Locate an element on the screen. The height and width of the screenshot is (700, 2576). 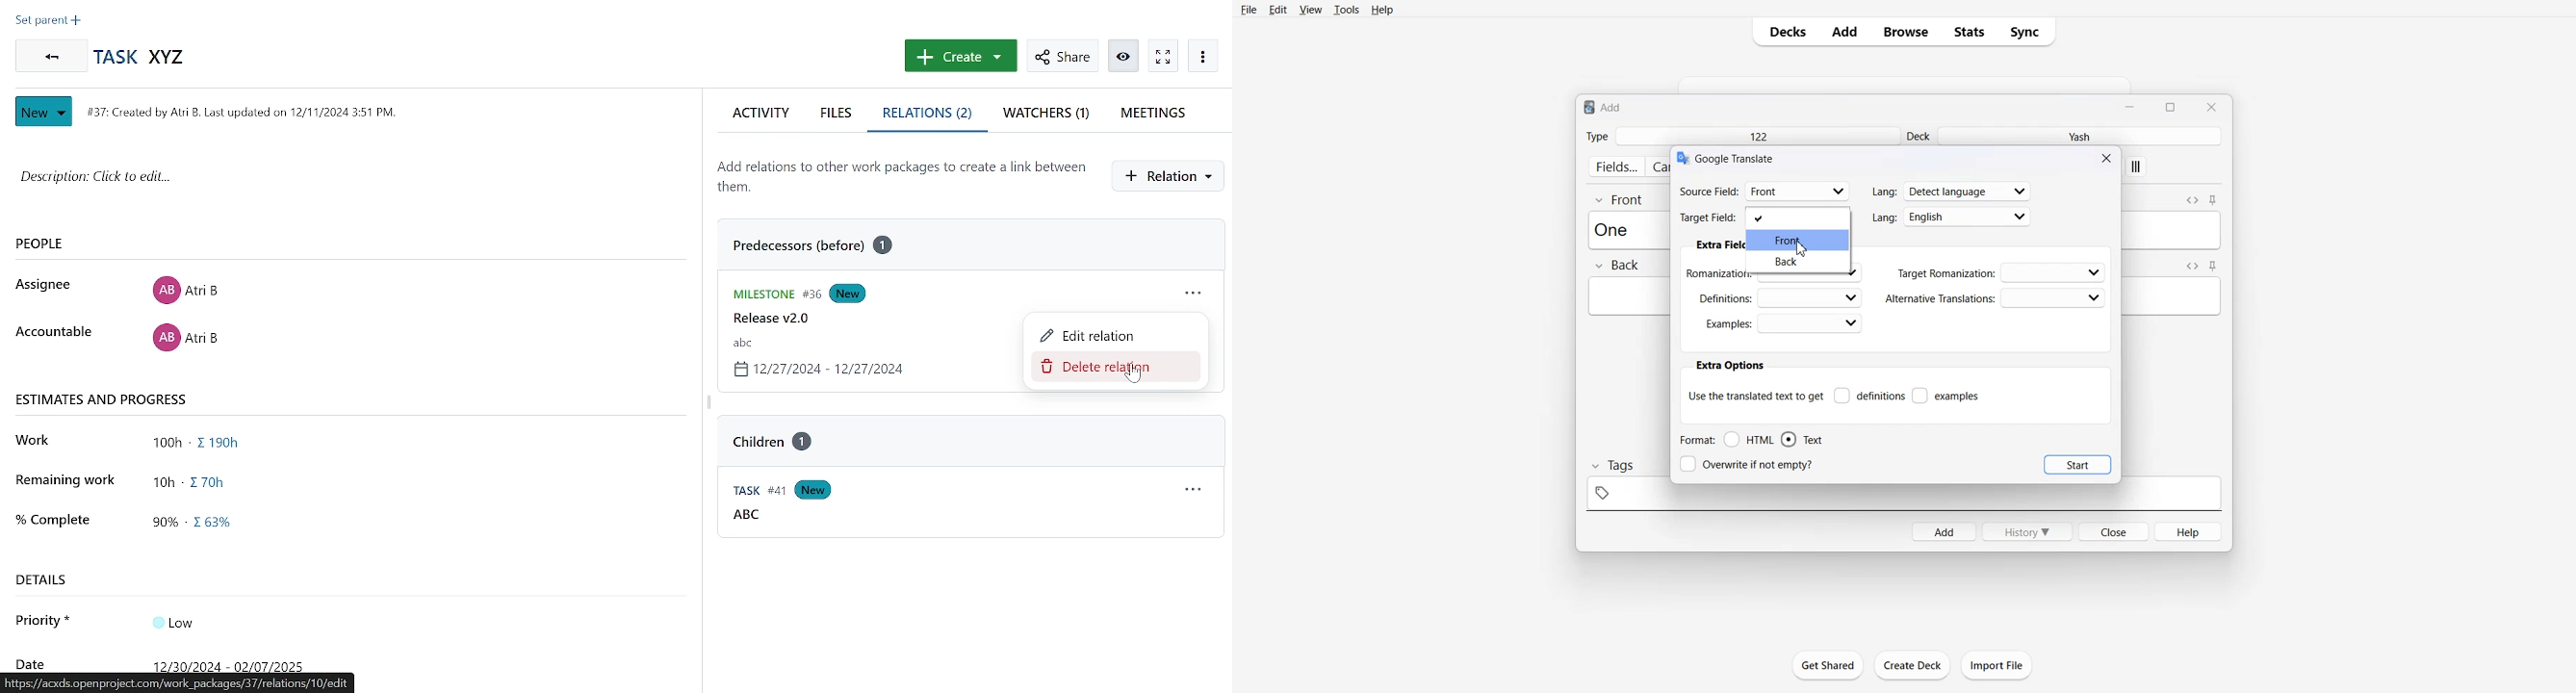
Stats is located at coordinates (1969, 32).